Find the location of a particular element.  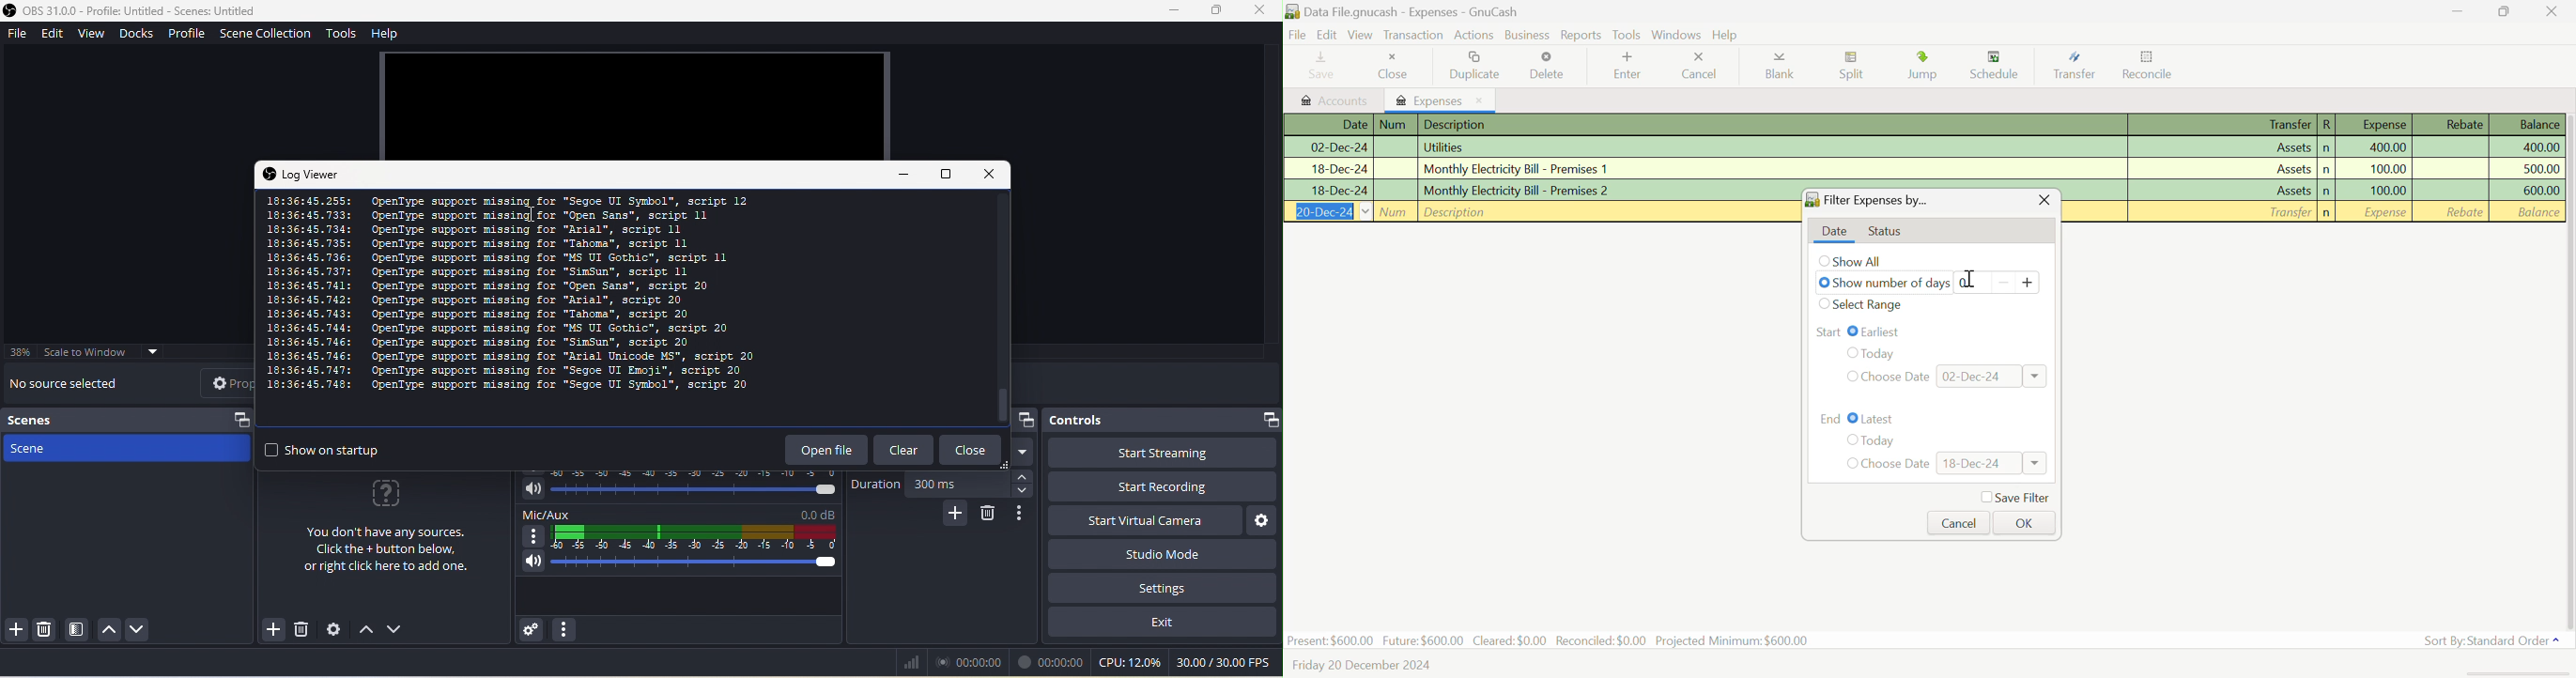

Delete is located at coordinates (1552, 65).